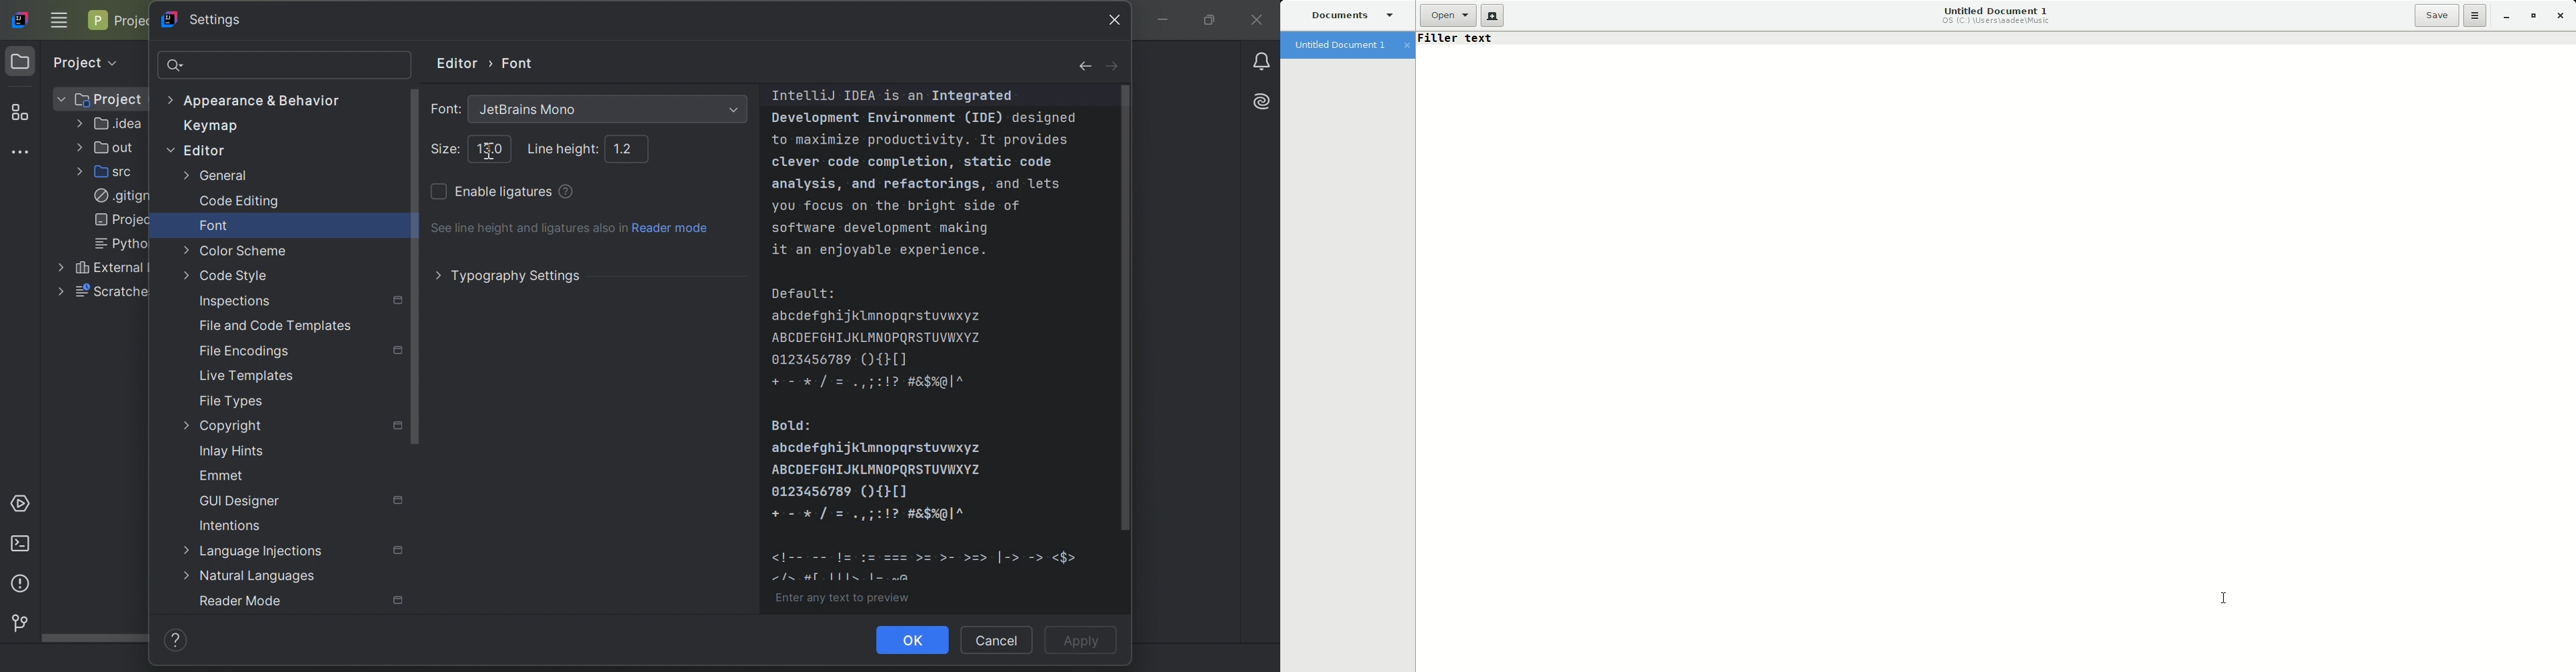 This screenshot has width=2576, height=672. Describe the element at coordinates (103, 293) in the screenshot. I see `scratche` at that location.